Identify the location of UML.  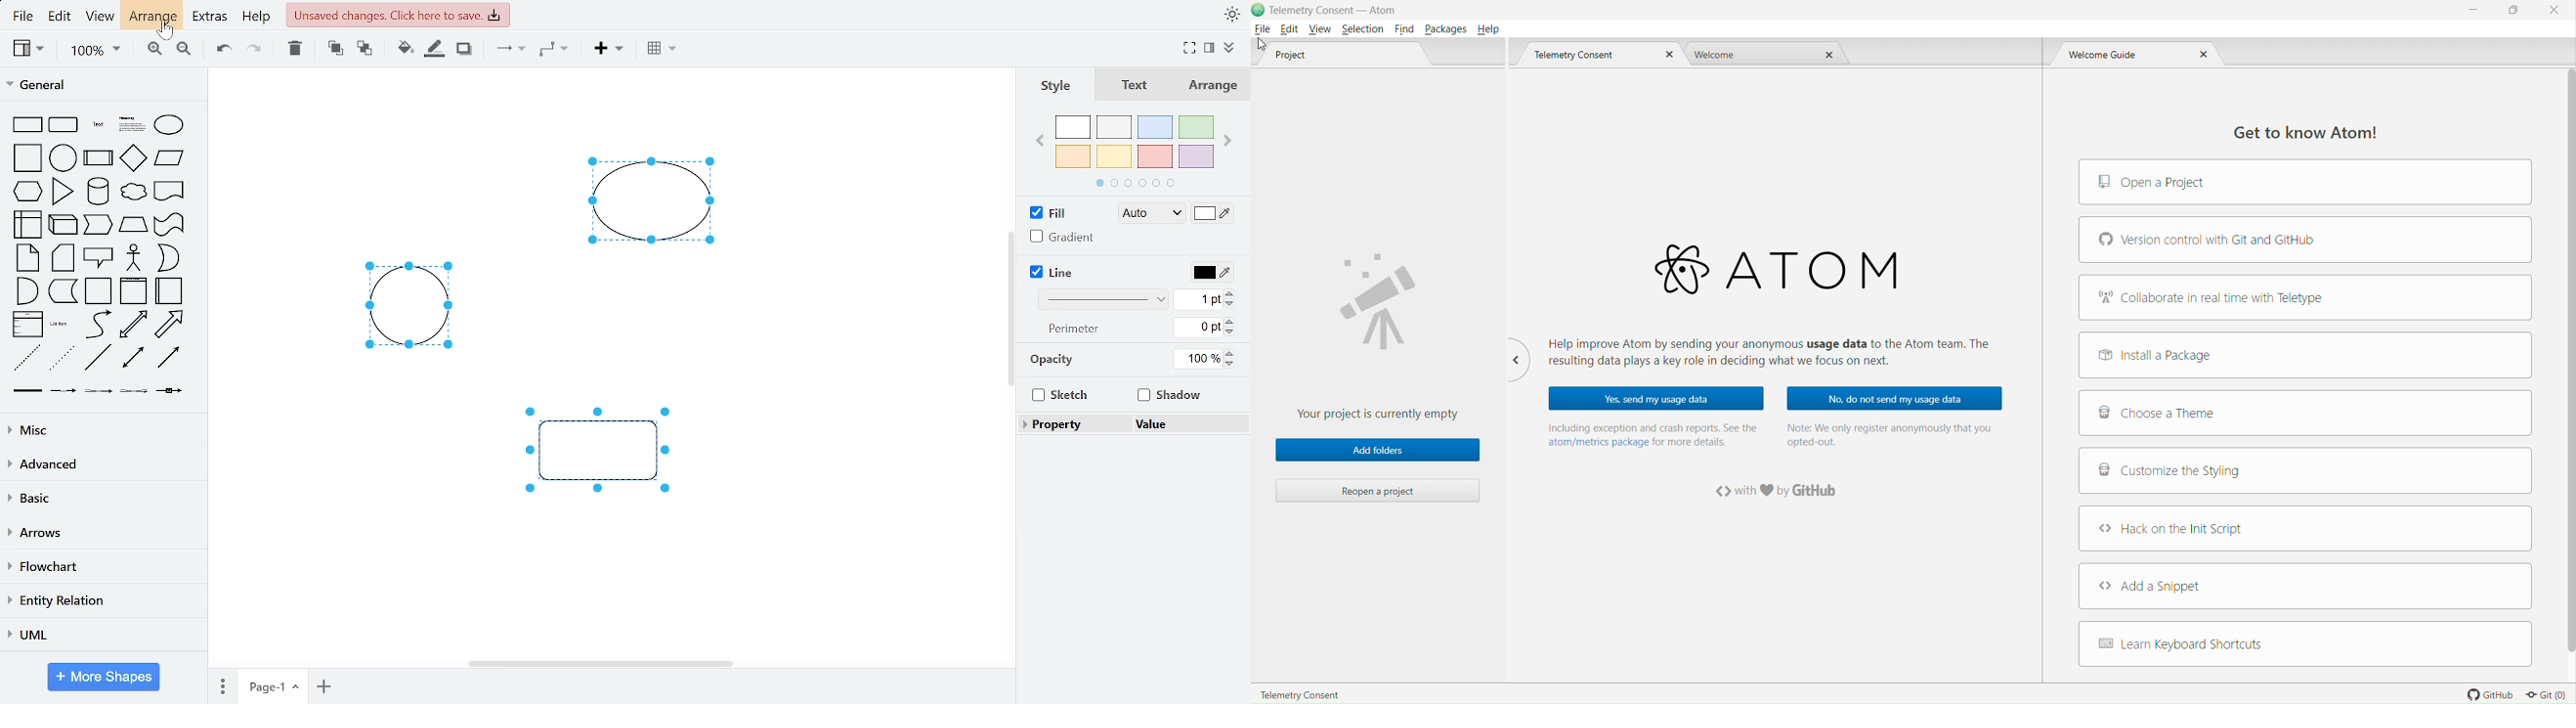
(101, 635).